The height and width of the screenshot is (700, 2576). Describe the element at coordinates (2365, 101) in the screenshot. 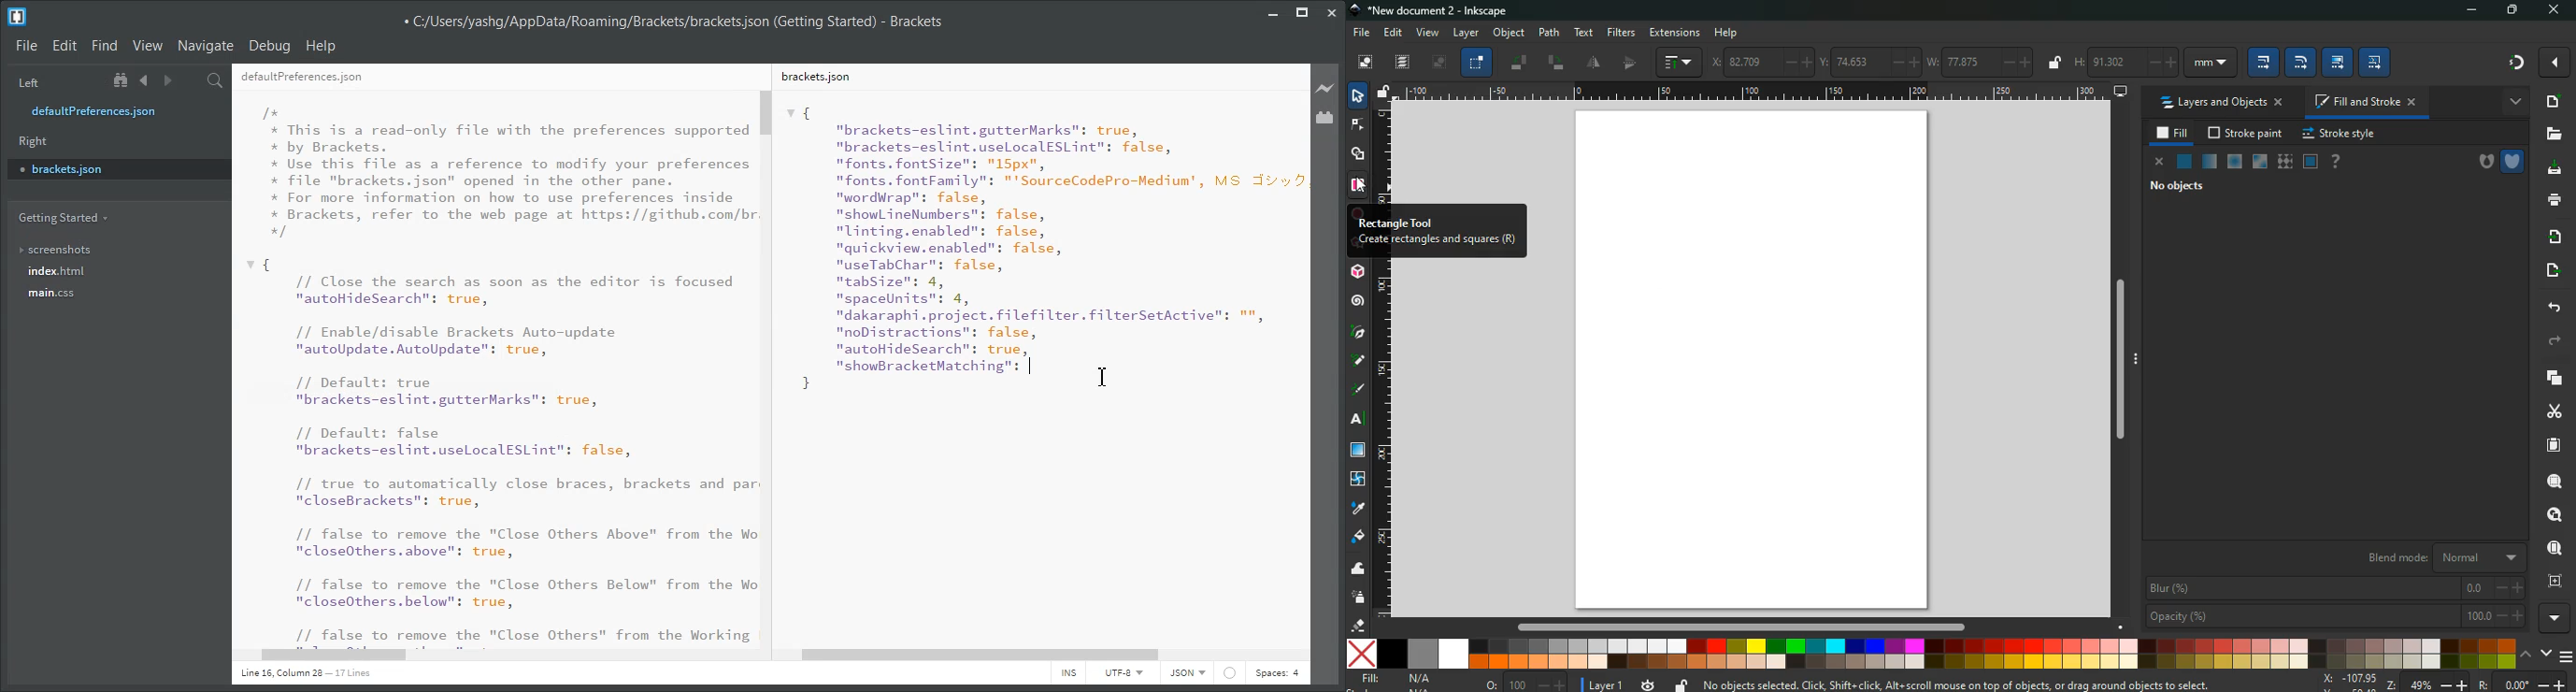

I see `fill and stroke` at that location.